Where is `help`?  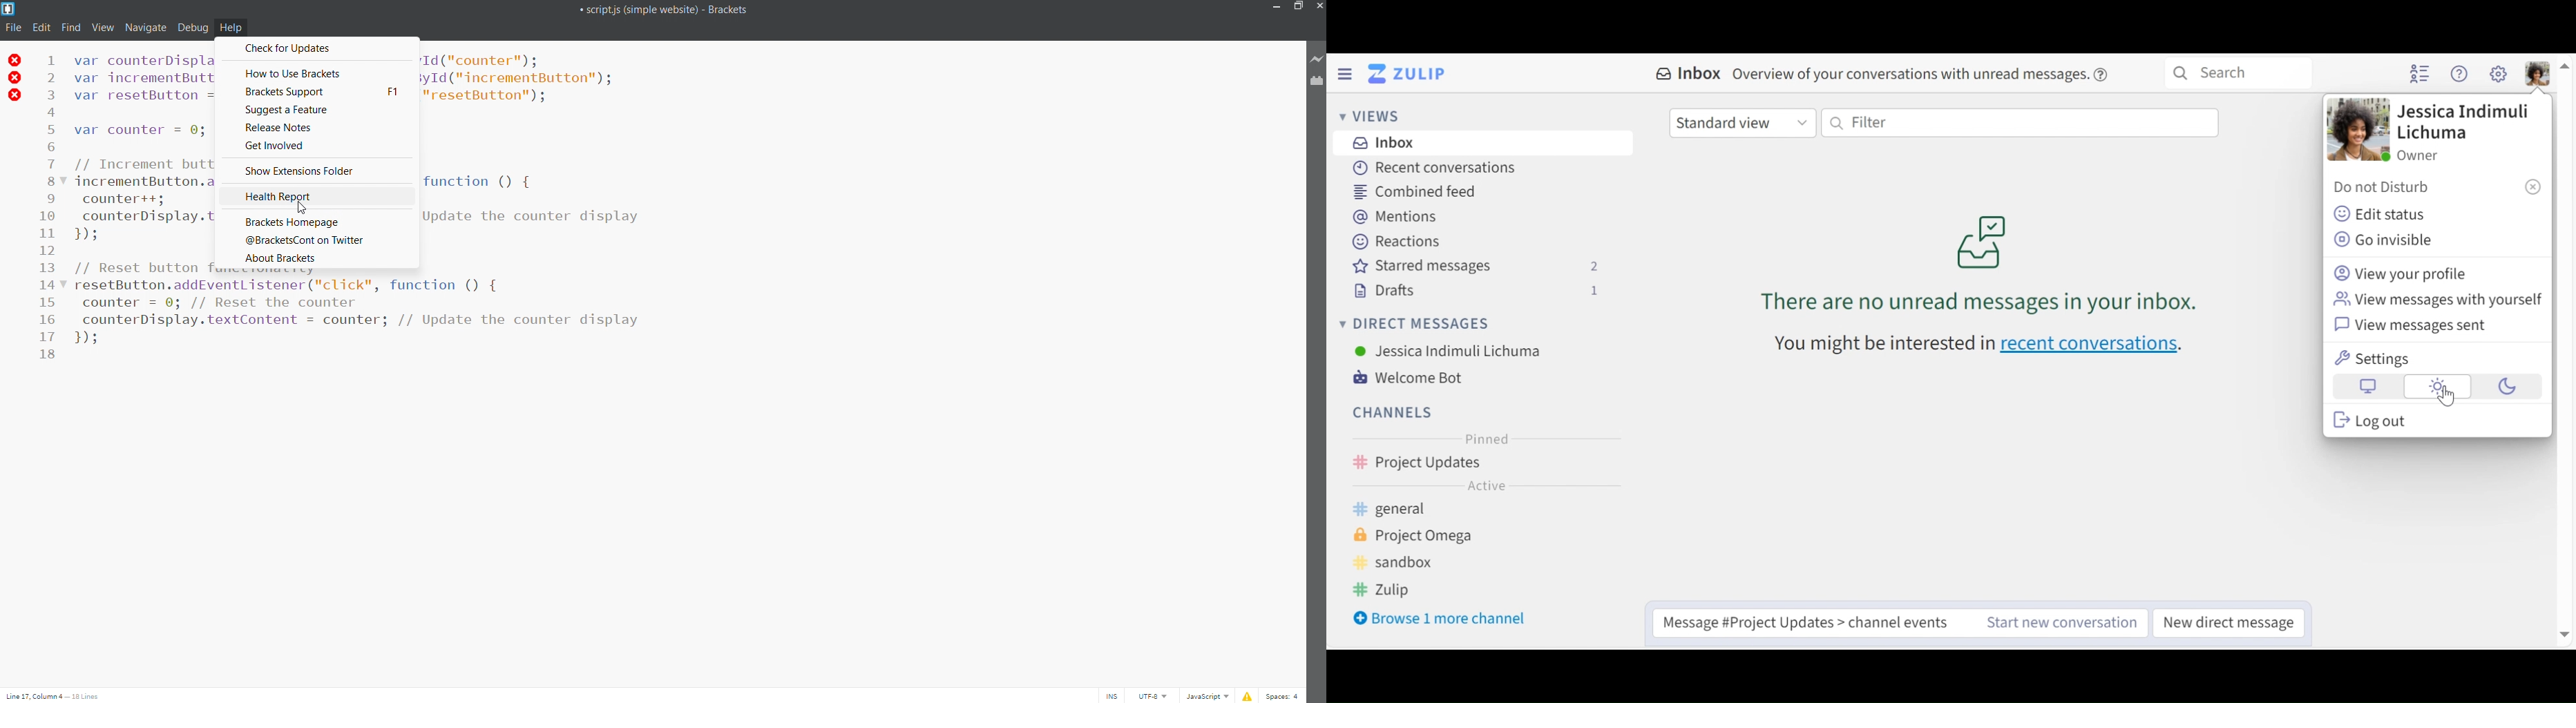 help is located at coordinates (231, 27).